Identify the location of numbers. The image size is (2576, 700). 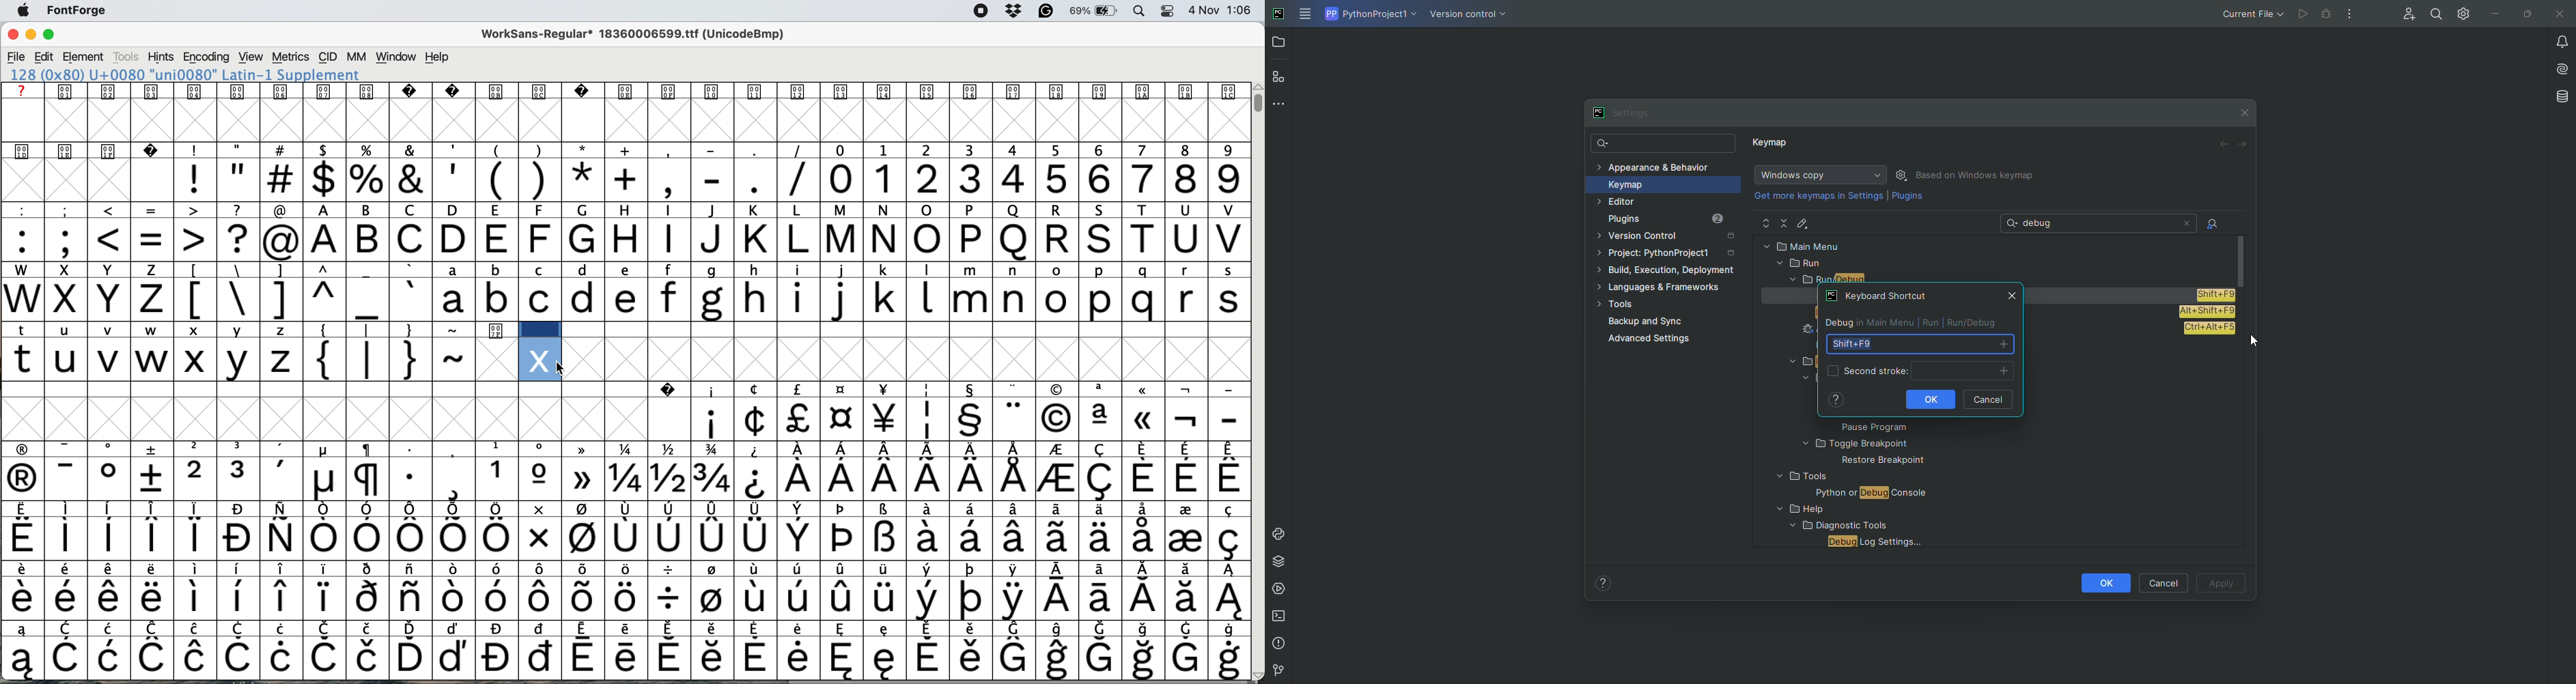
(1034, 178).